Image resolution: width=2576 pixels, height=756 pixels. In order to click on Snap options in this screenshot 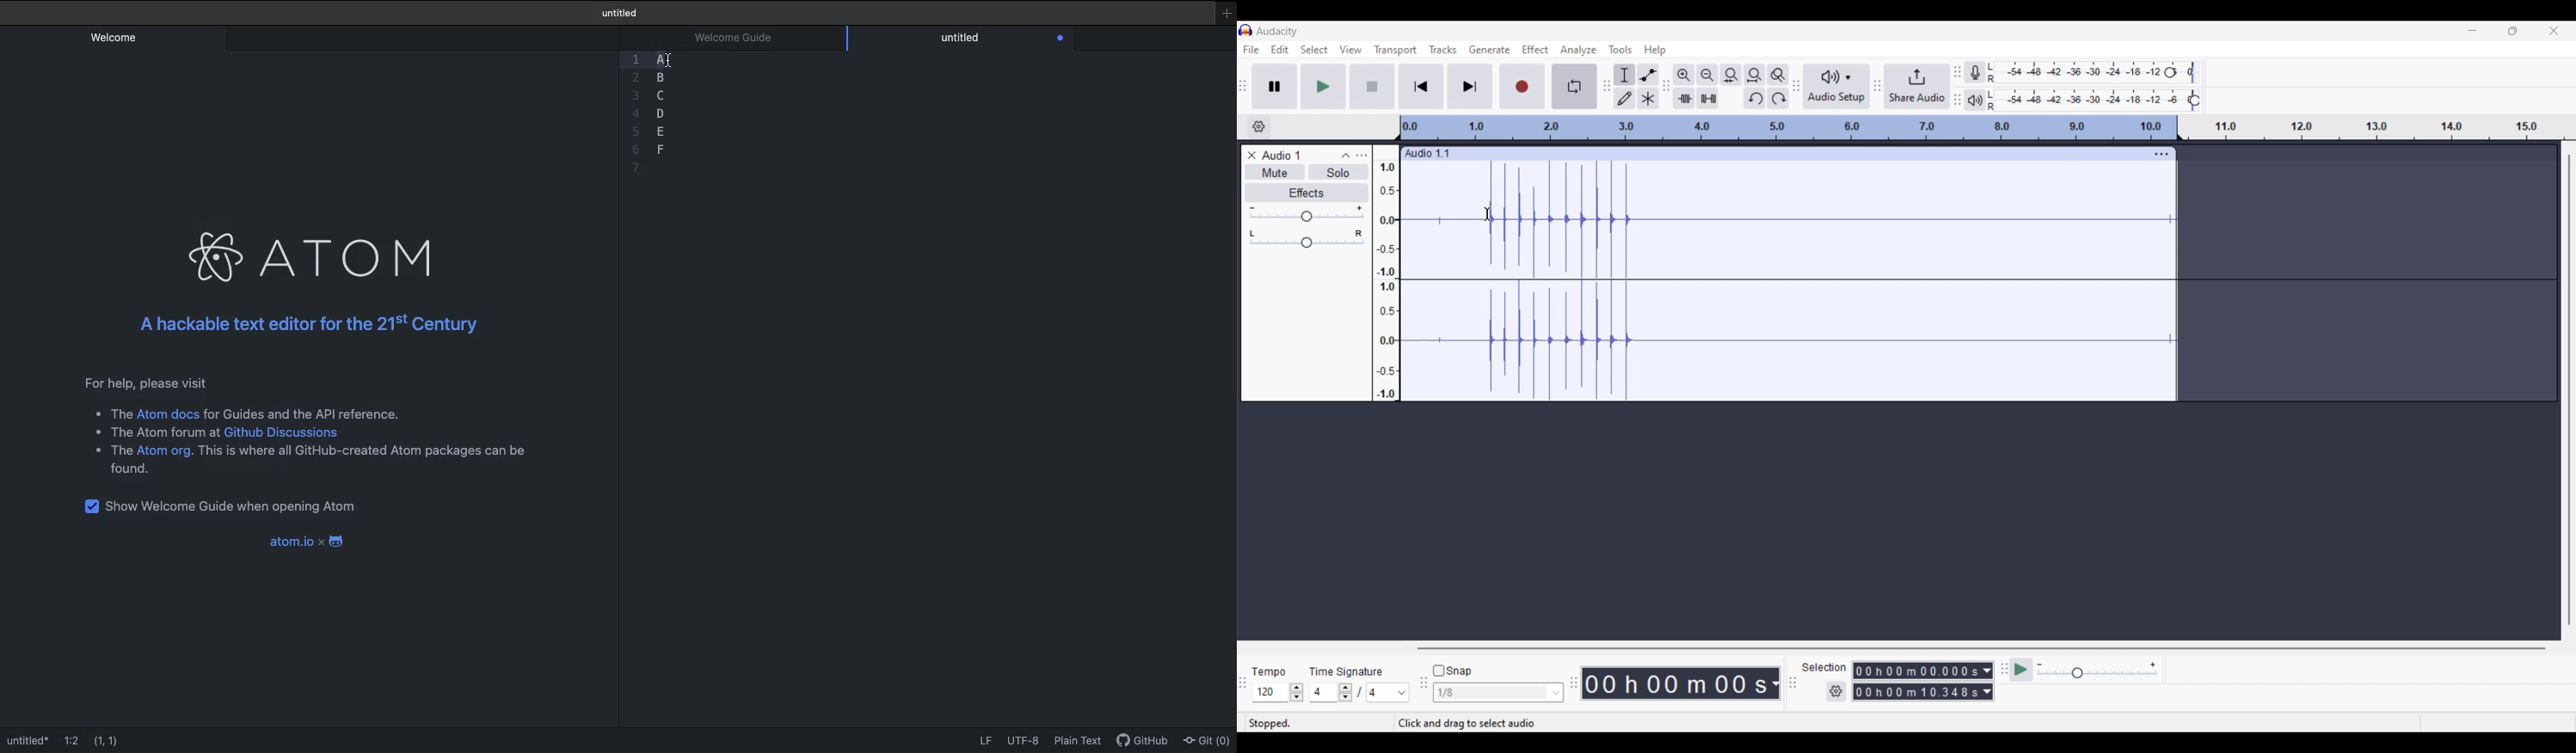, I will do `click(1556, 693)`.